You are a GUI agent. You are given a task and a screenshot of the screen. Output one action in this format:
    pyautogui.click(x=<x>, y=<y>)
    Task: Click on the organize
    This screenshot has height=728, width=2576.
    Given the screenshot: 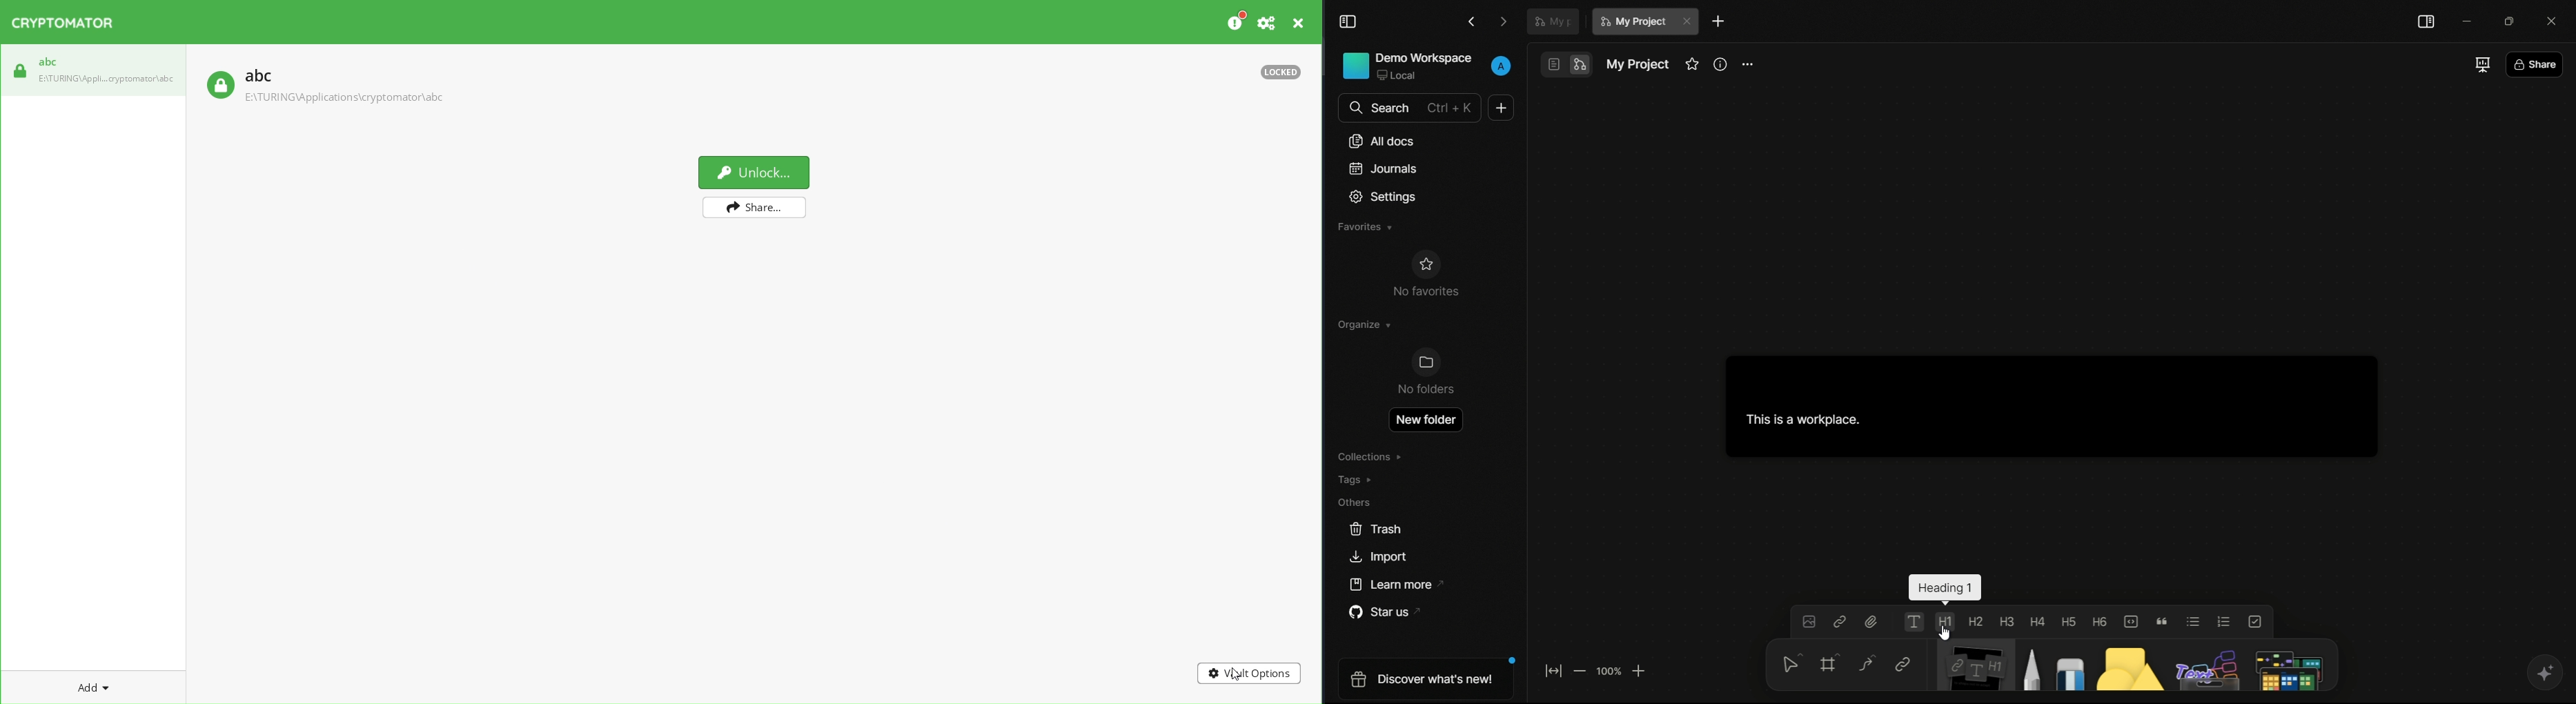 What is the action you would take?
    pyautogui.click(x=1367, y=324)
    